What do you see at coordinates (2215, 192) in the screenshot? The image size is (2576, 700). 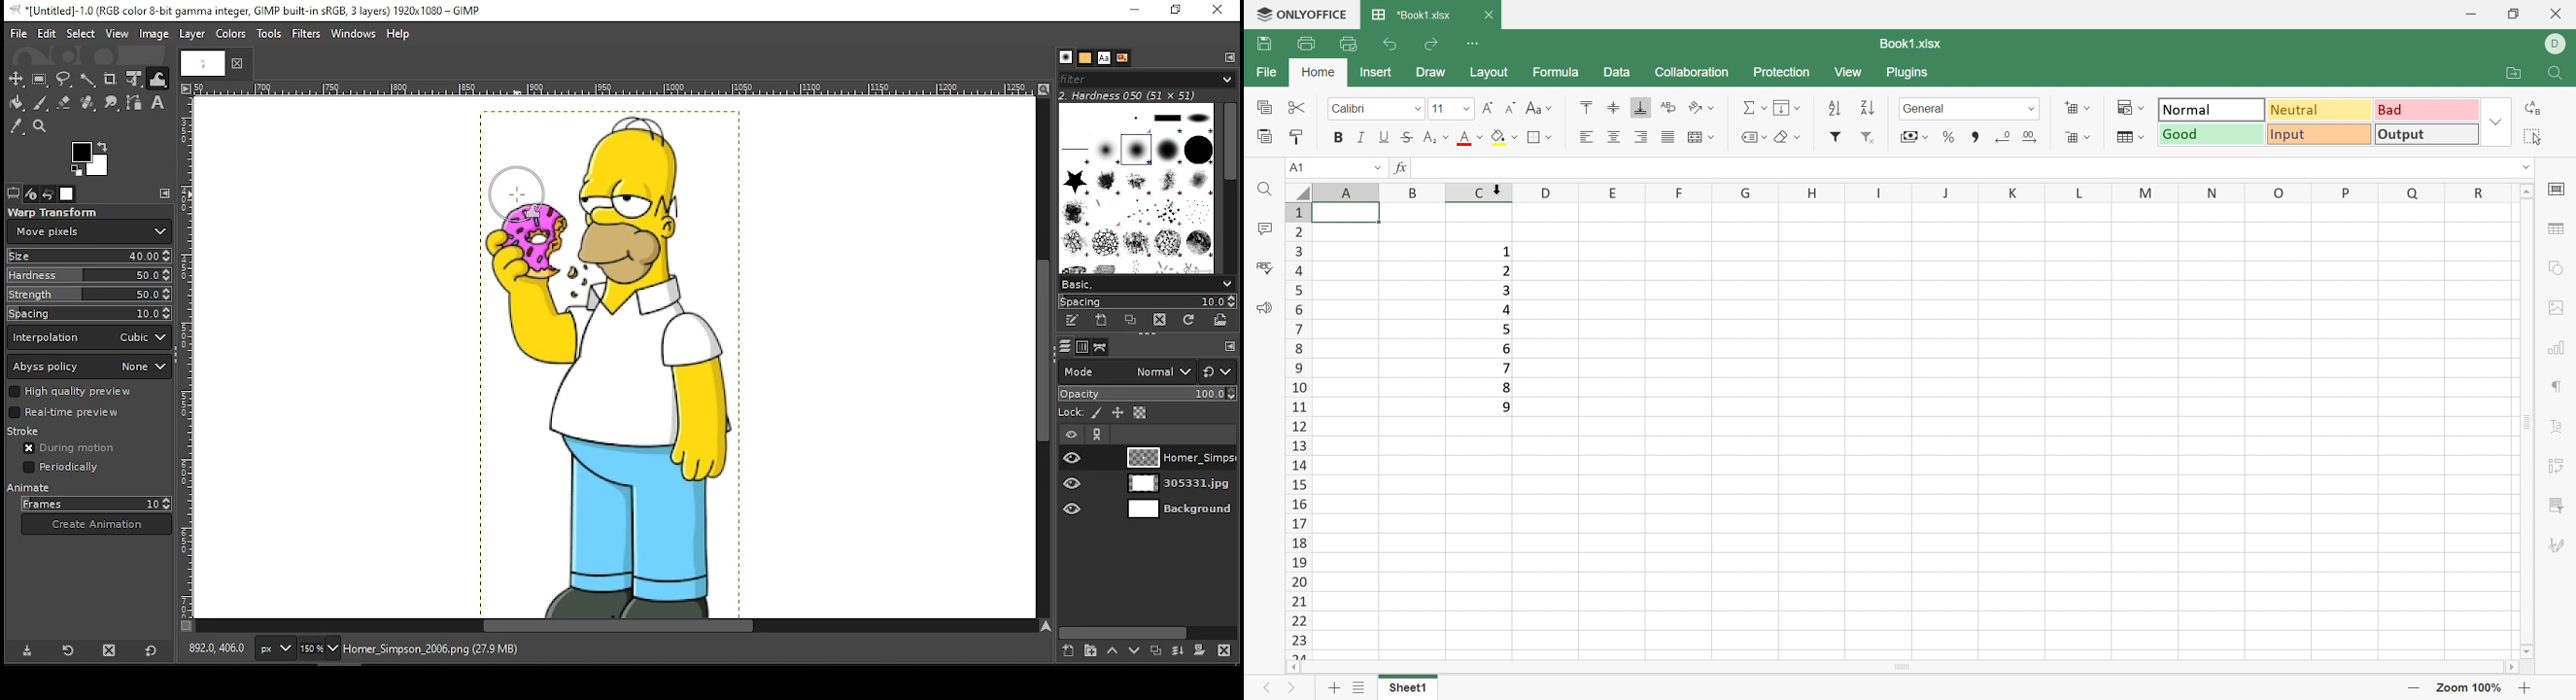 I see `N` at bounding box center [2215, 192].